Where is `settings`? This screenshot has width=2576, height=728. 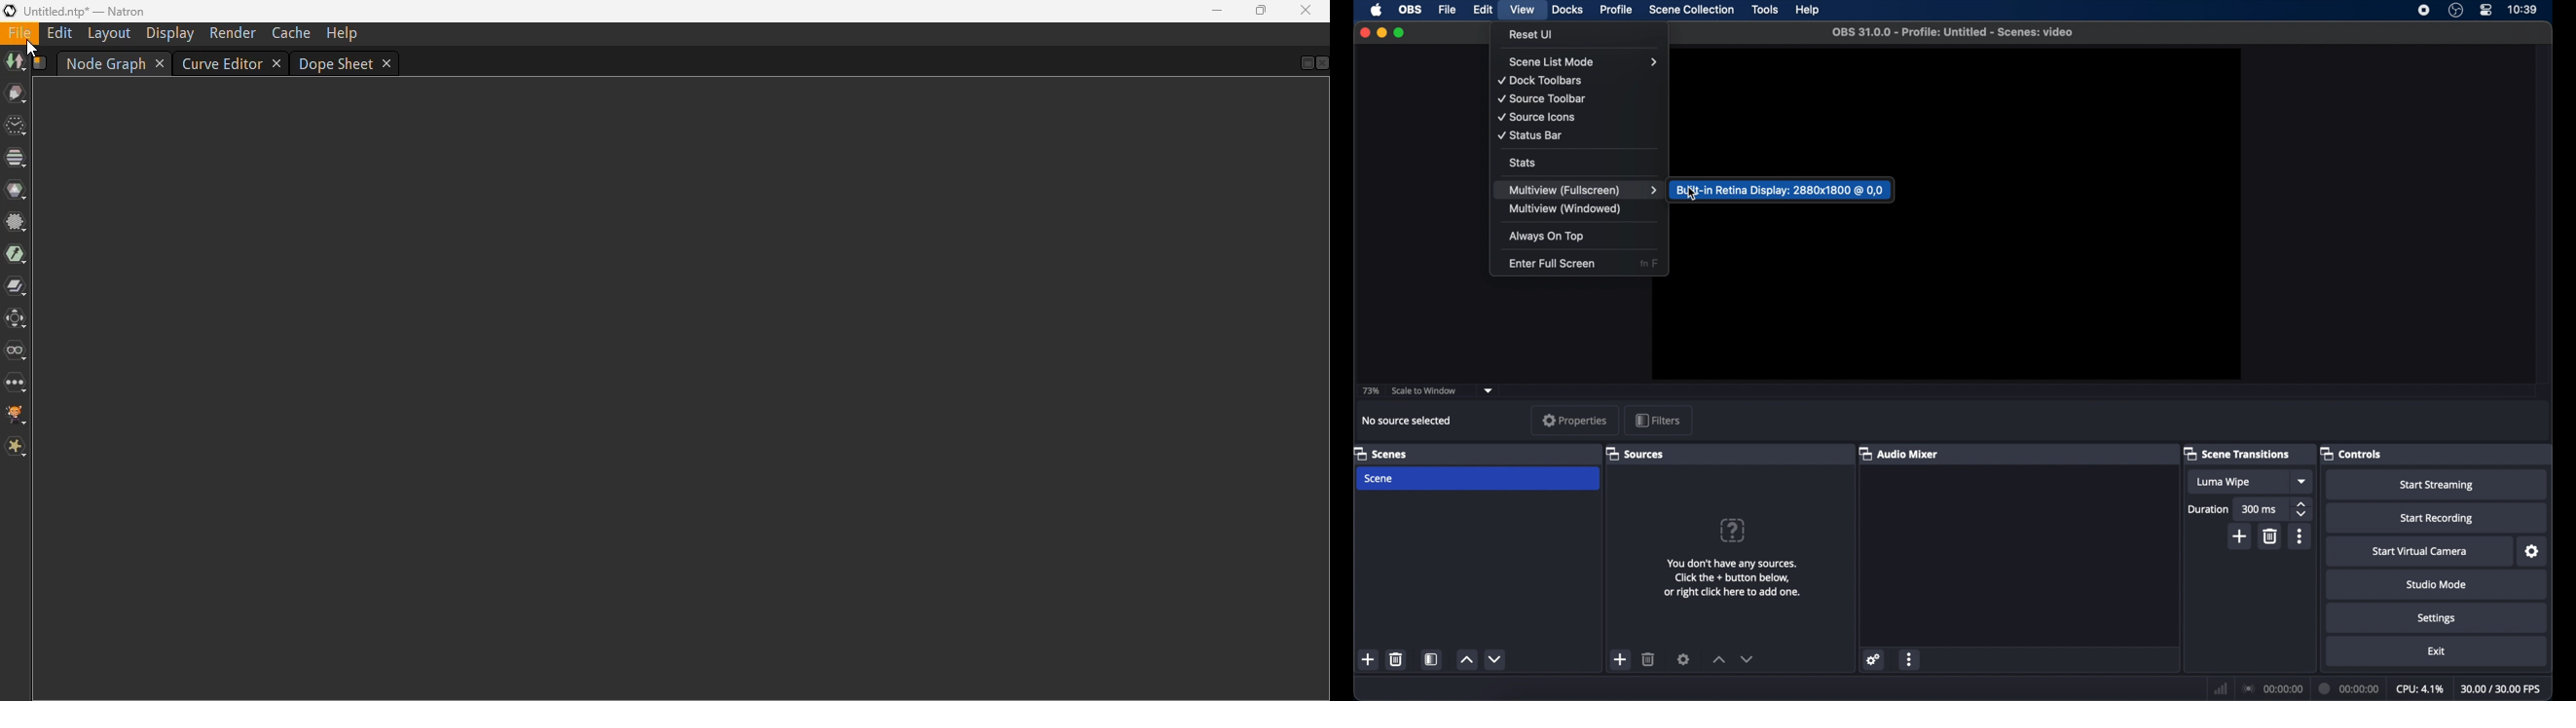
settings is located at coordinates (1684, 659).